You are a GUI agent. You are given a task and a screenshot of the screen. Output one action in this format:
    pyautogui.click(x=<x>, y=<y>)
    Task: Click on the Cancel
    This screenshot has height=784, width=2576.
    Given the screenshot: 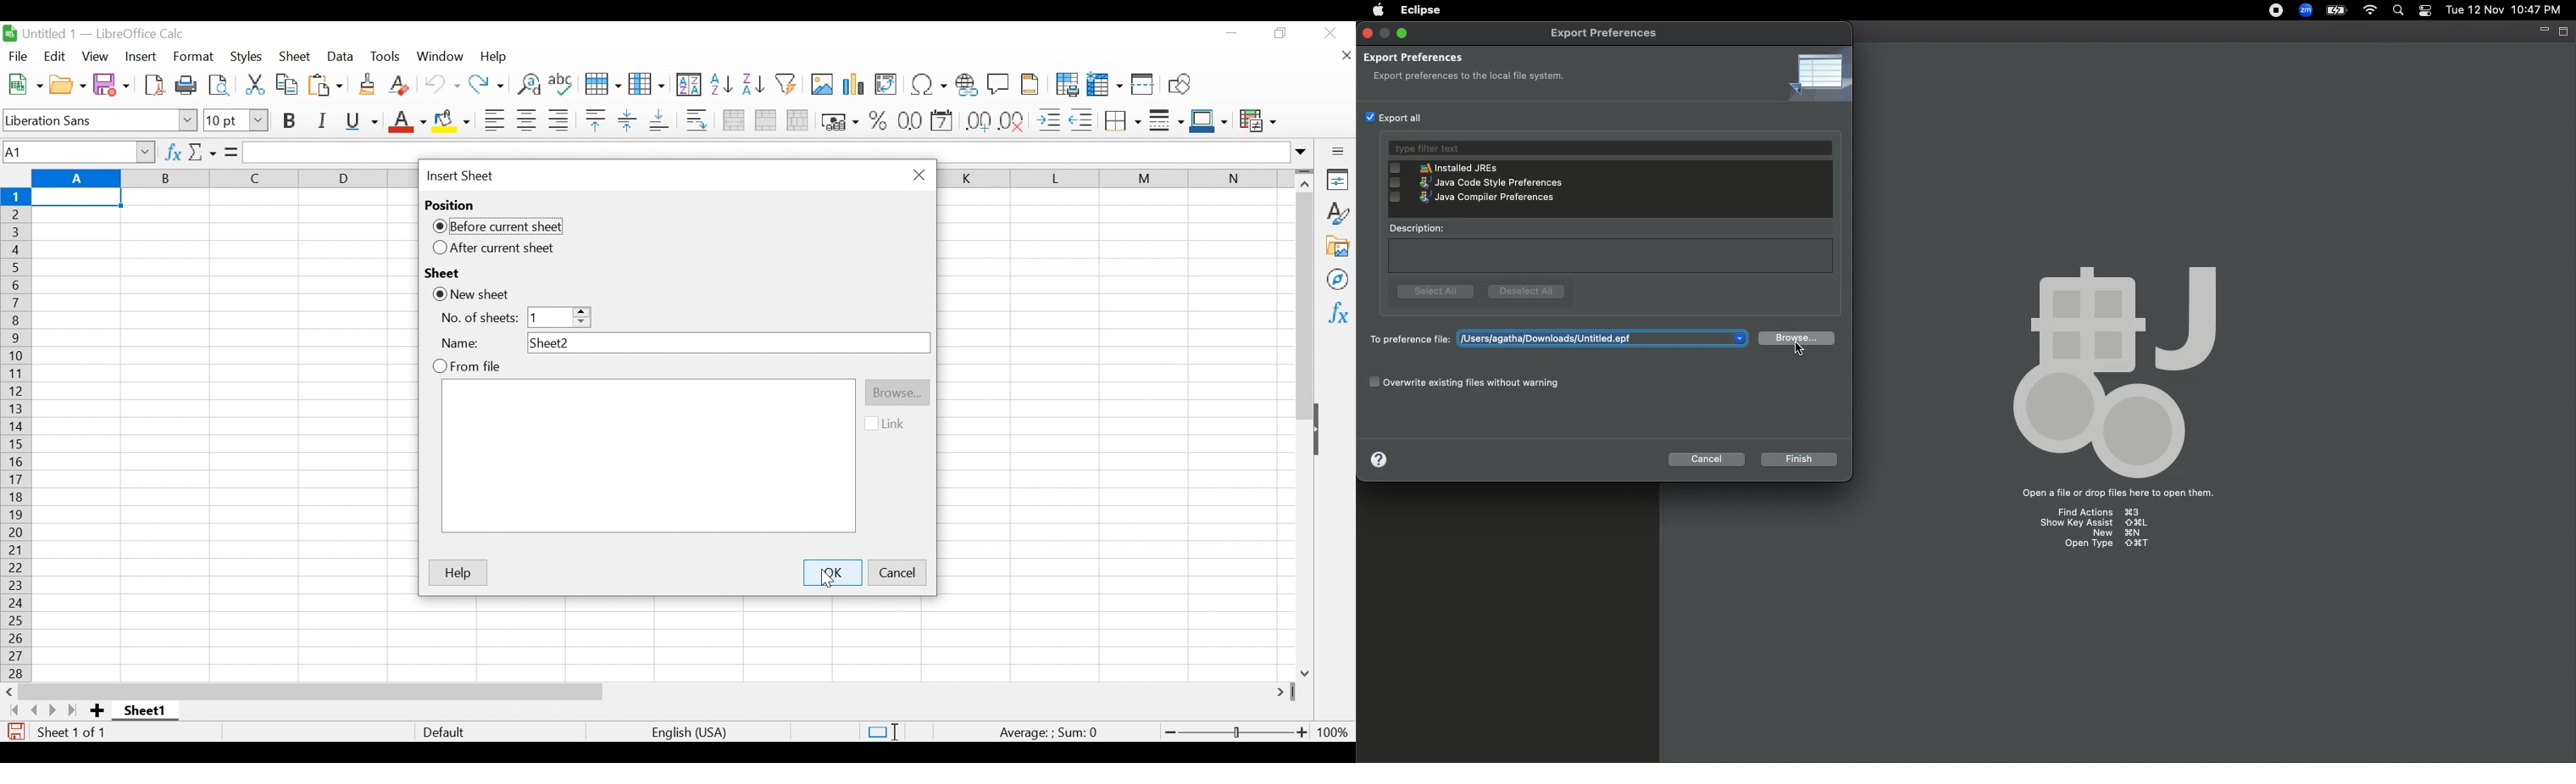 What is the action you would take?
    pyautogui.click(x=1706, y=459)
    